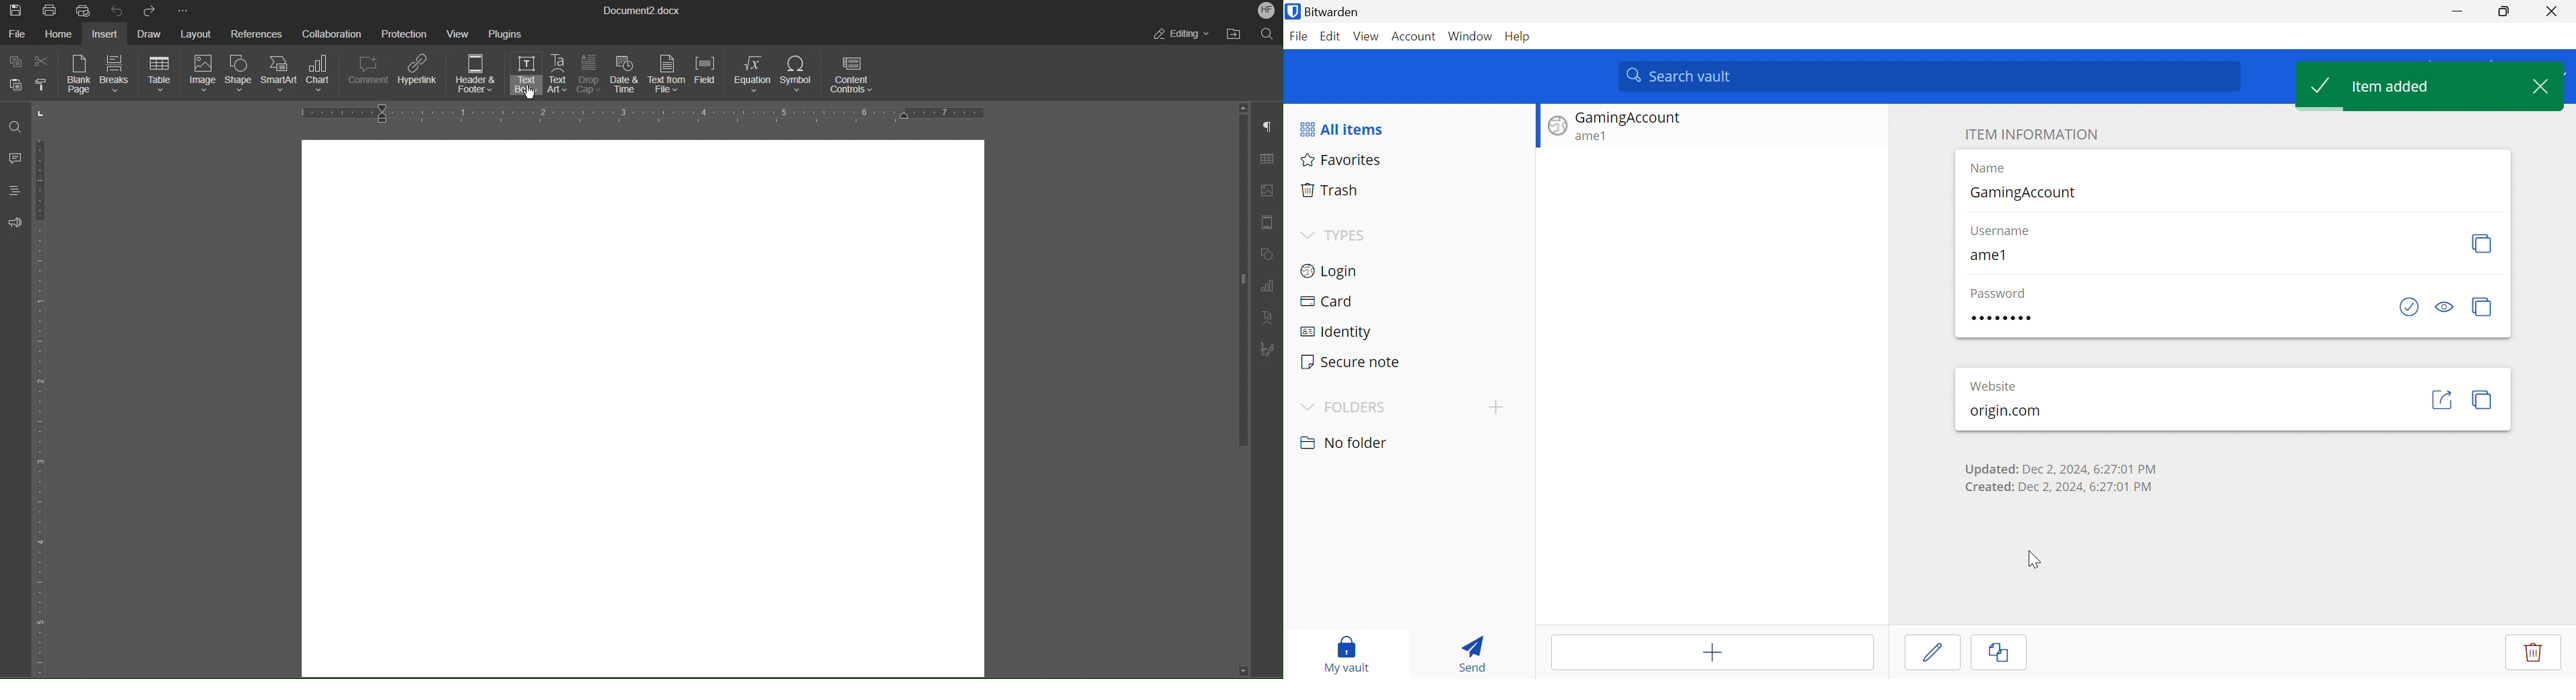  What do you see at coordinates (2006, 413) in the screenshot?
I see `origin.com` at bounding box center [2006, 413].